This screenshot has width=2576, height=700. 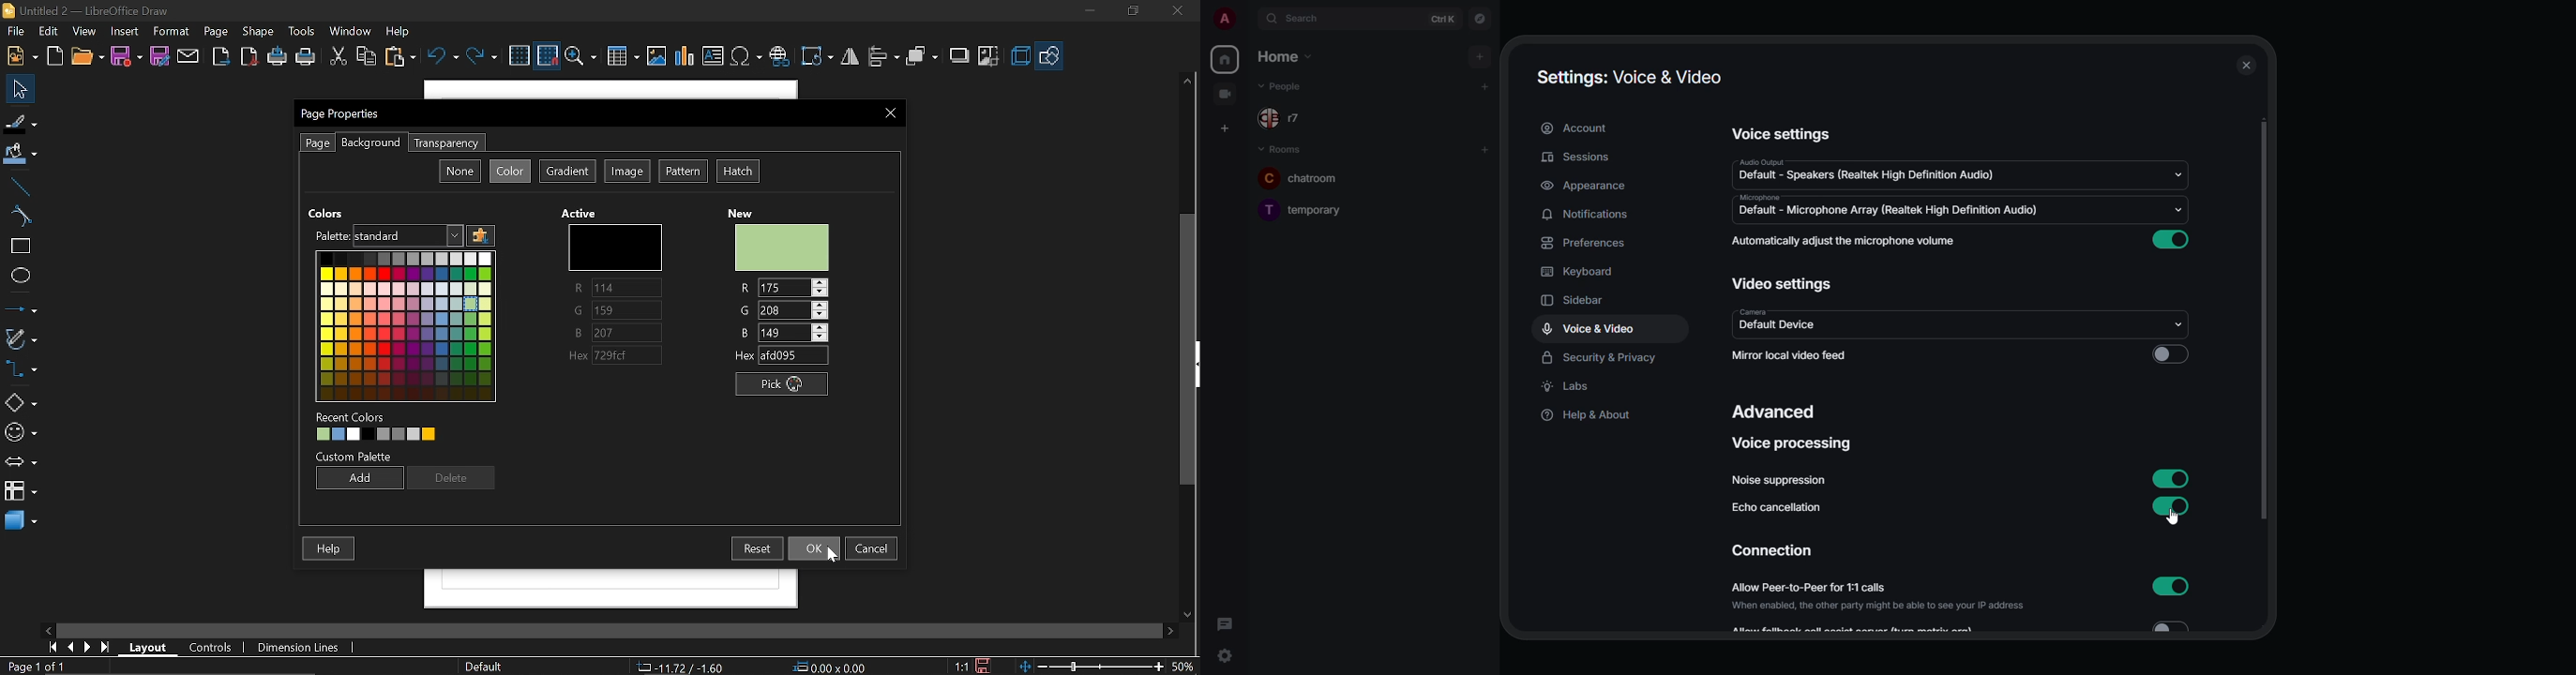 I want to click on CLose, so click(x=1180, y=13).